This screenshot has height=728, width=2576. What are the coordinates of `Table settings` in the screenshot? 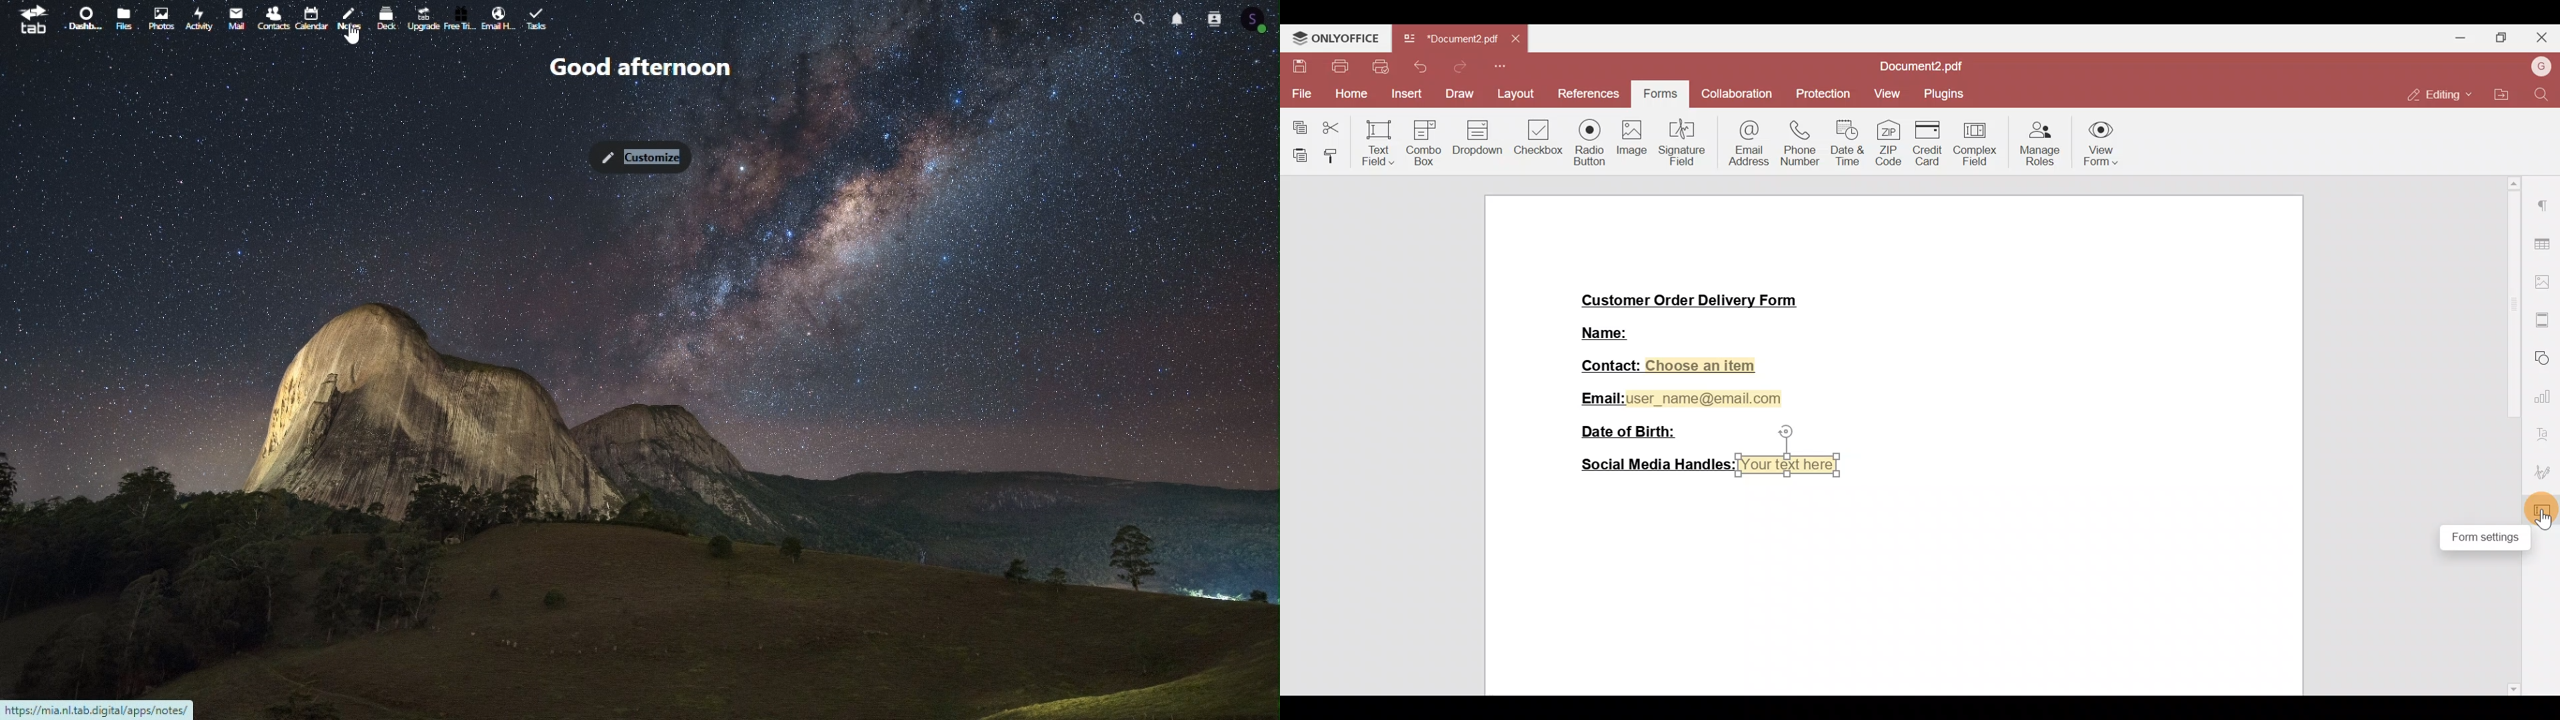 It's located at (2544, 242).